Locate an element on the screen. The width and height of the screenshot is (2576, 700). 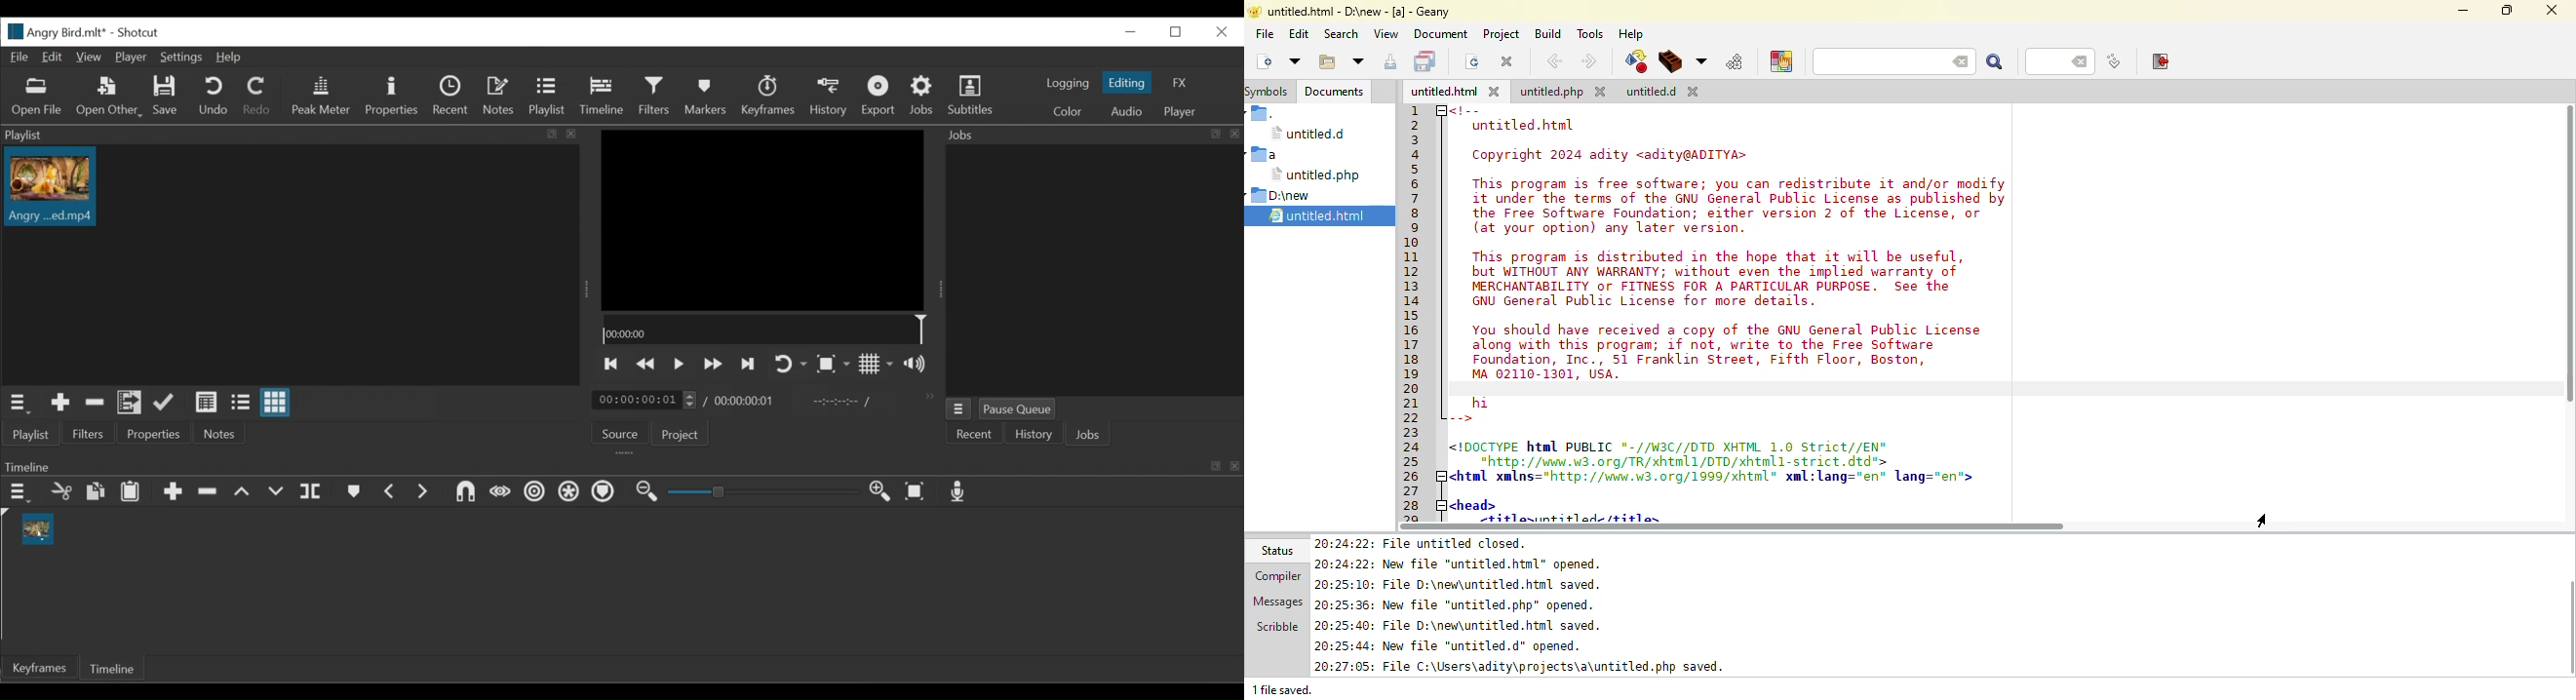
Jobs is located at coordinates (924, 95).